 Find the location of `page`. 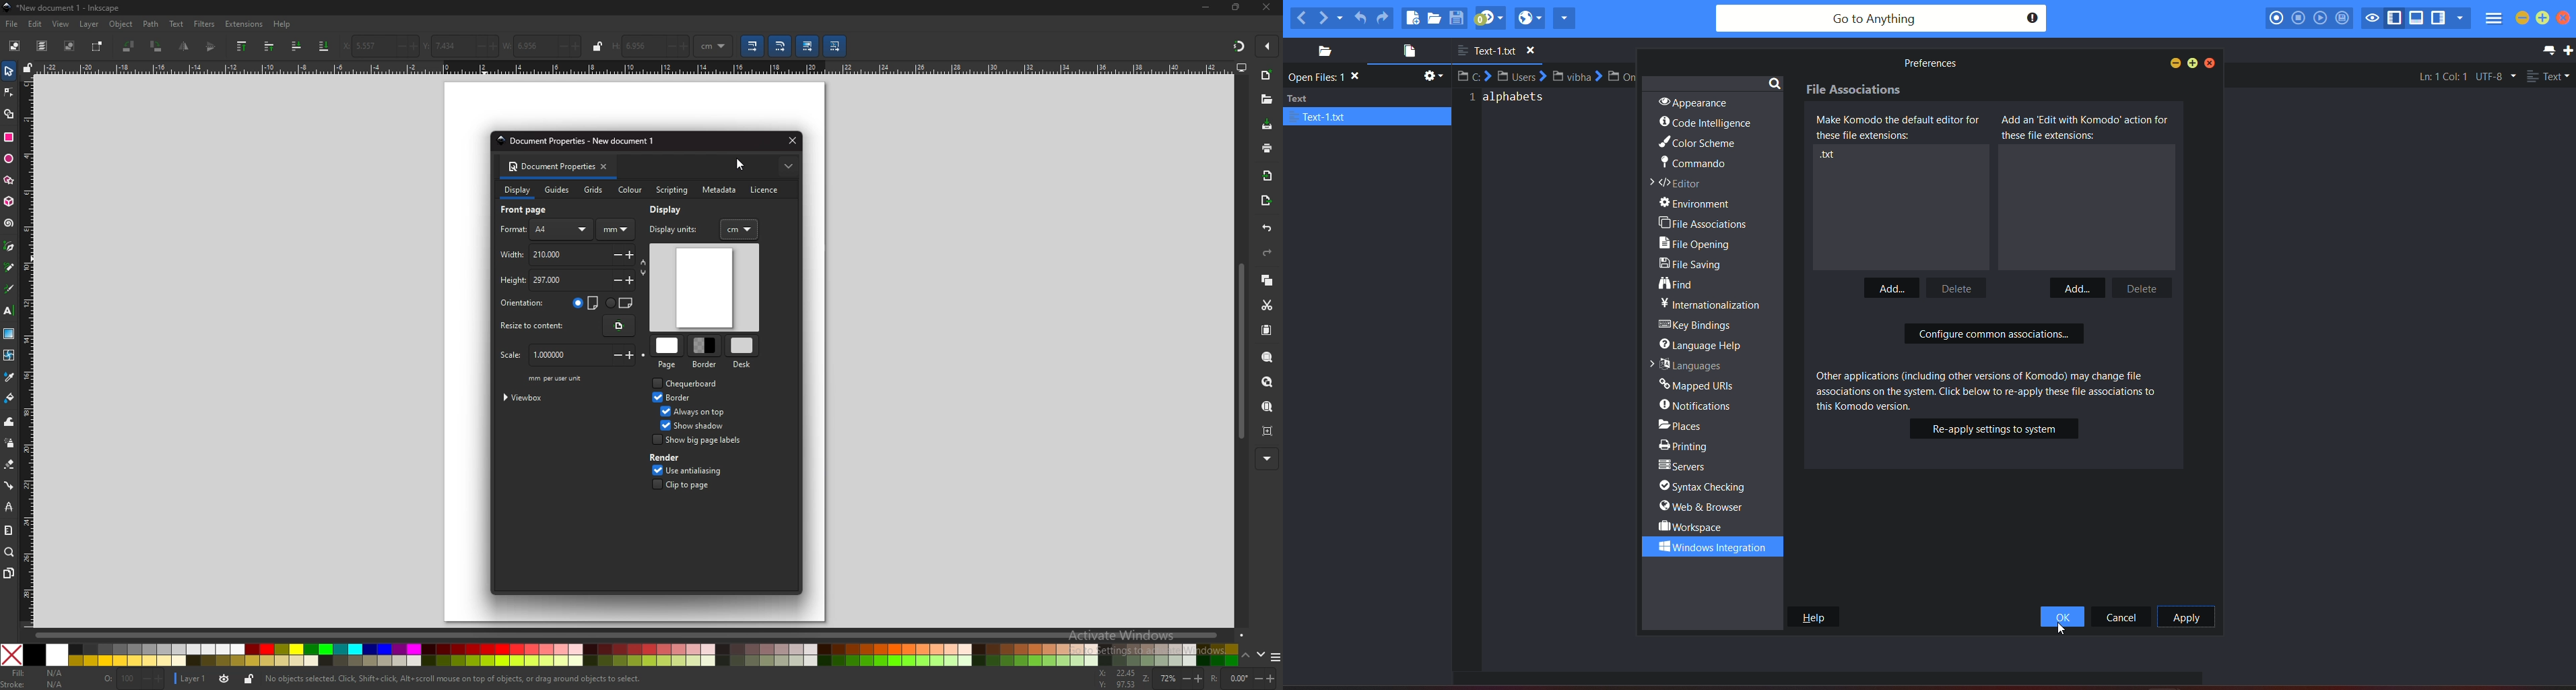

page is located at coordinates (668, 354).